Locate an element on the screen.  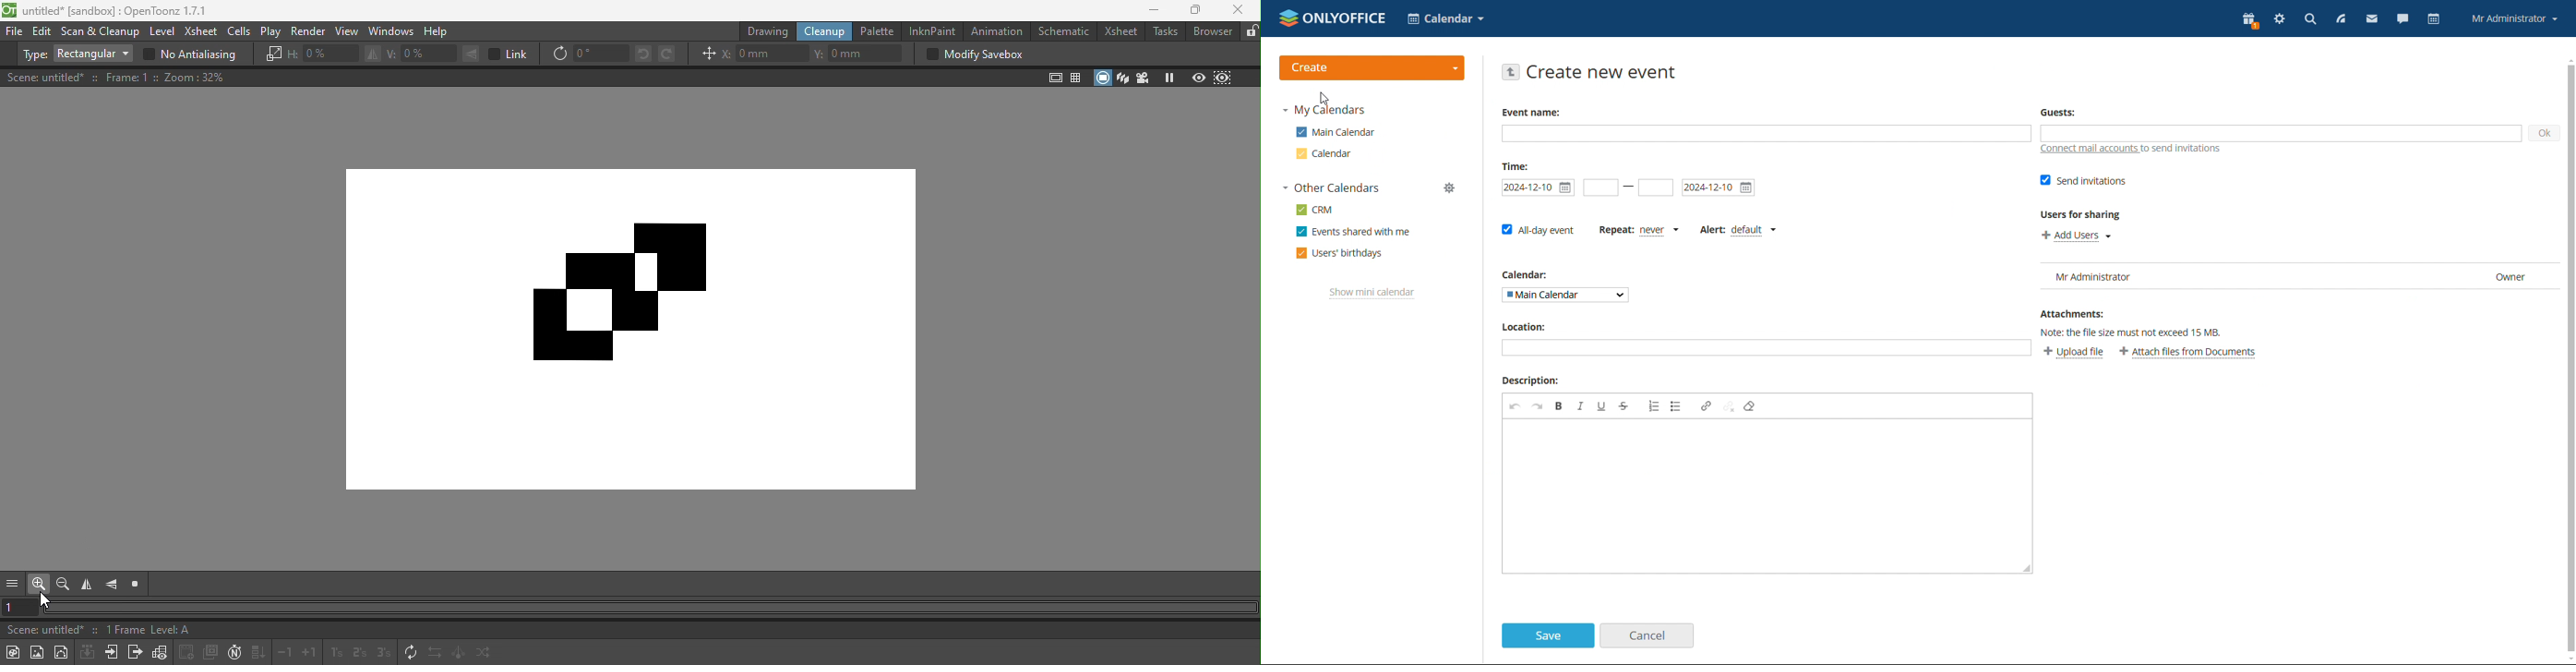
redo is located at coordinates (1538, 405).